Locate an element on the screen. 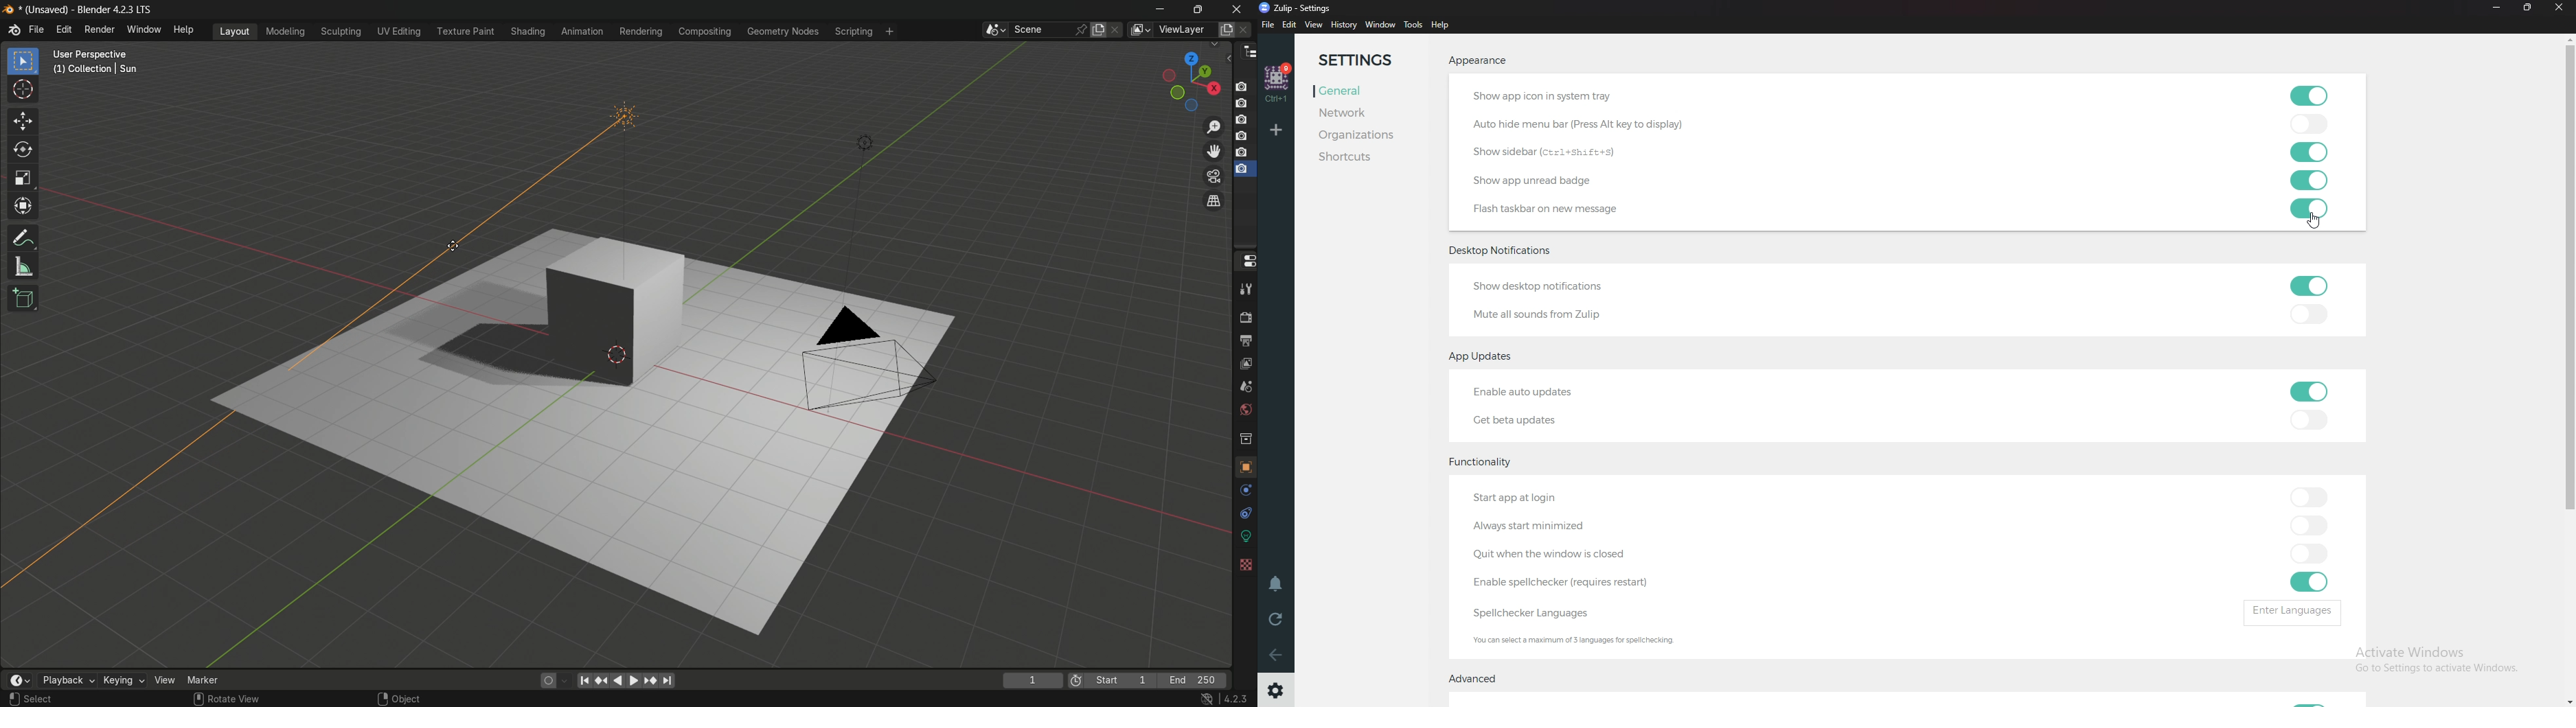  minimize is located at coordinates (1160, 8).